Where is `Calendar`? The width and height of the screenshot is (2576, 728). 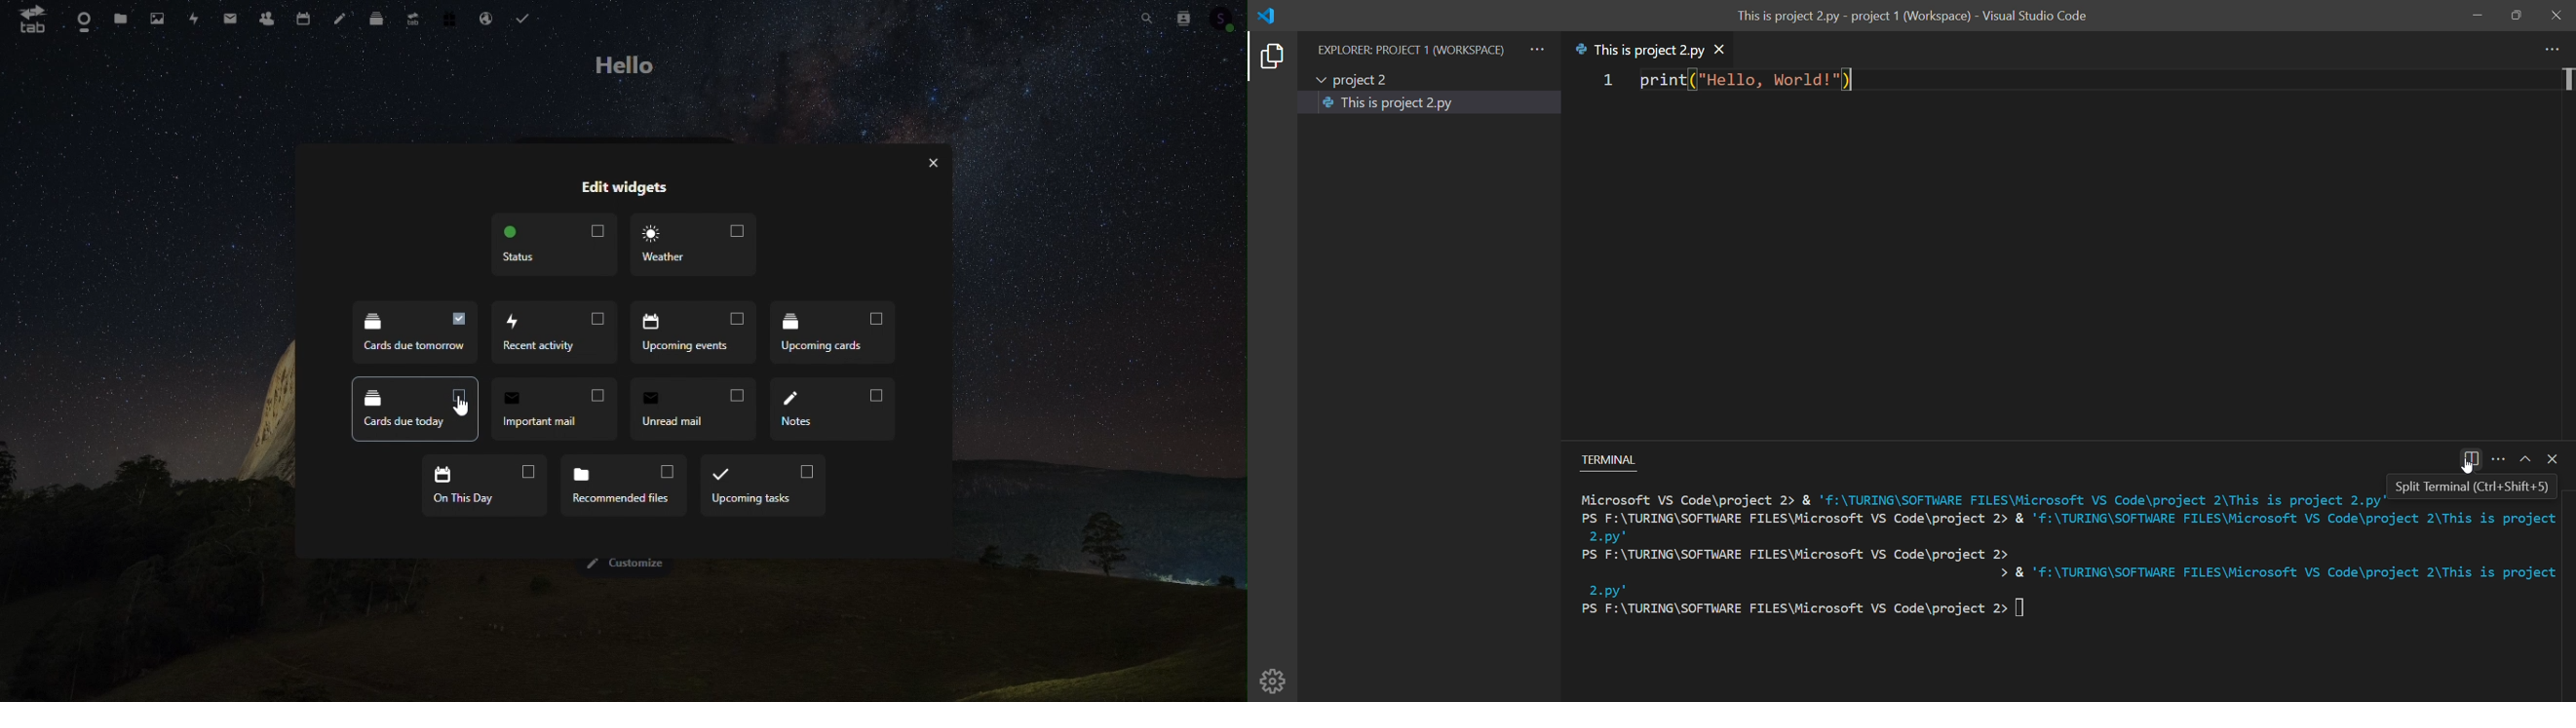
Calendar is located at coordinates (300, 18).